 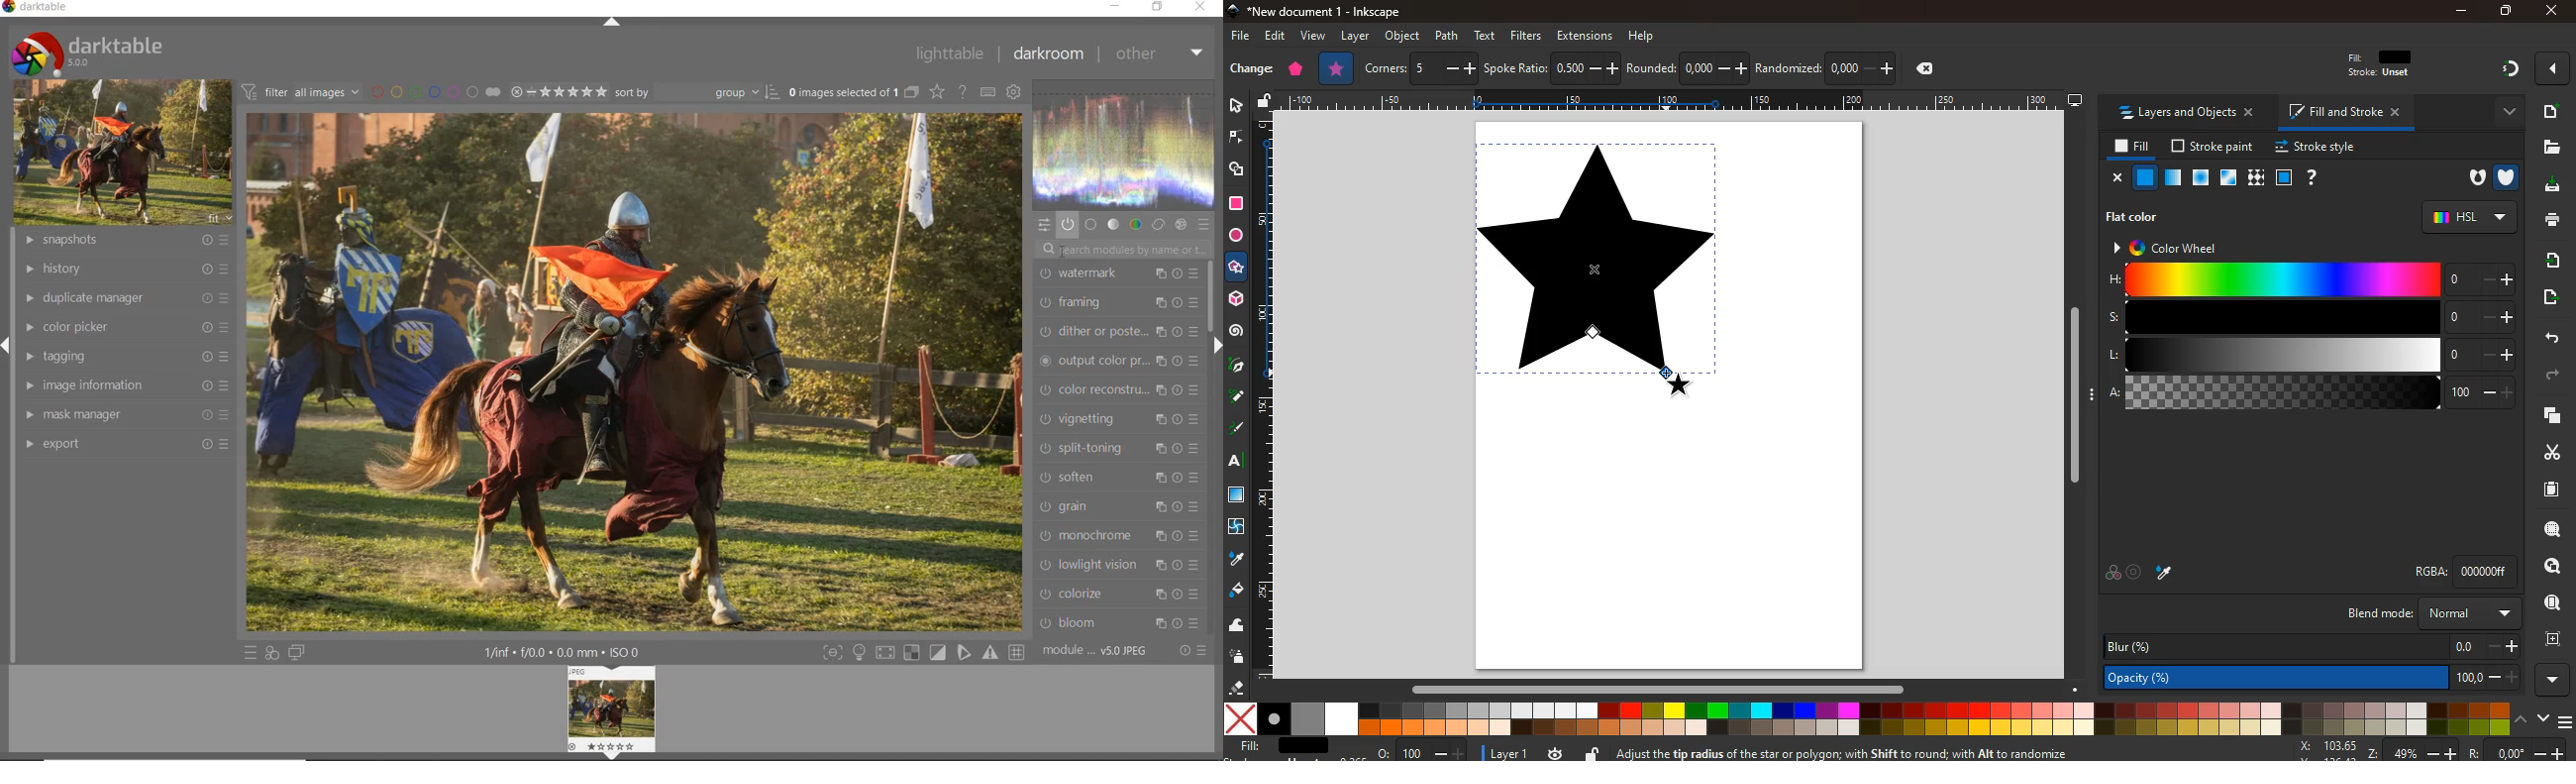 I want to click on export, so click(x=122, y=444).